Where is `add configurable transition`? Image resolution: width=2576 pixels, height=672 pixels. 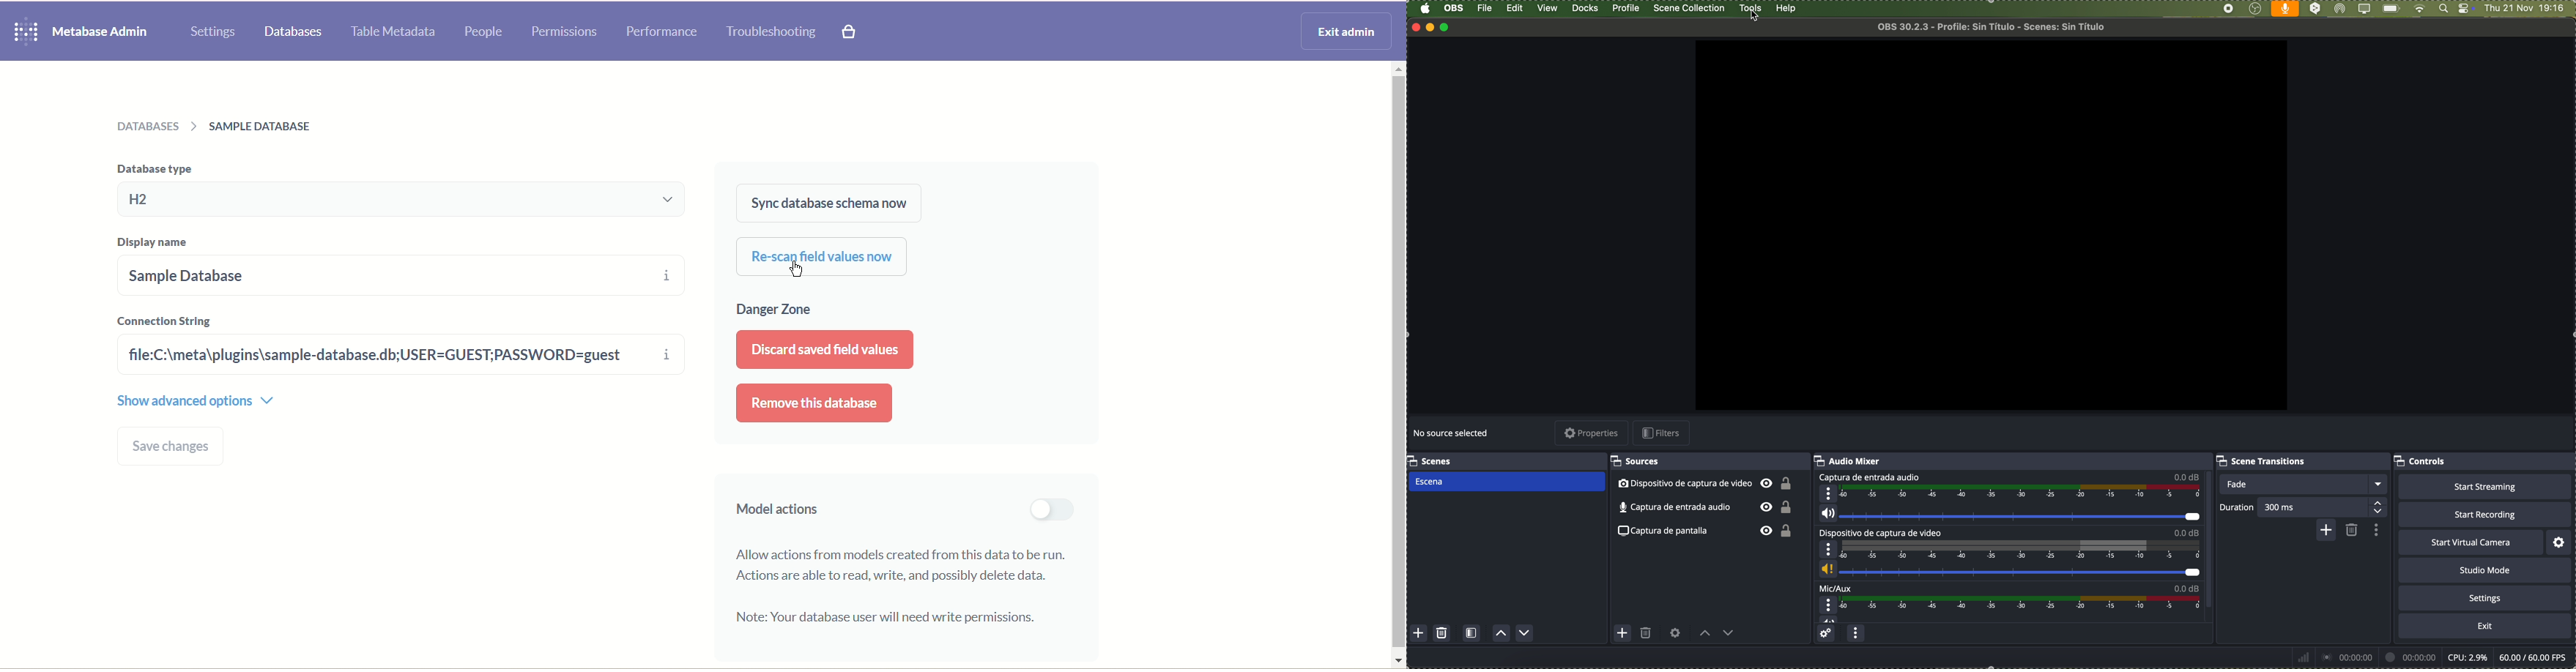
add configurable transition is located at coordinates (2325, 531).